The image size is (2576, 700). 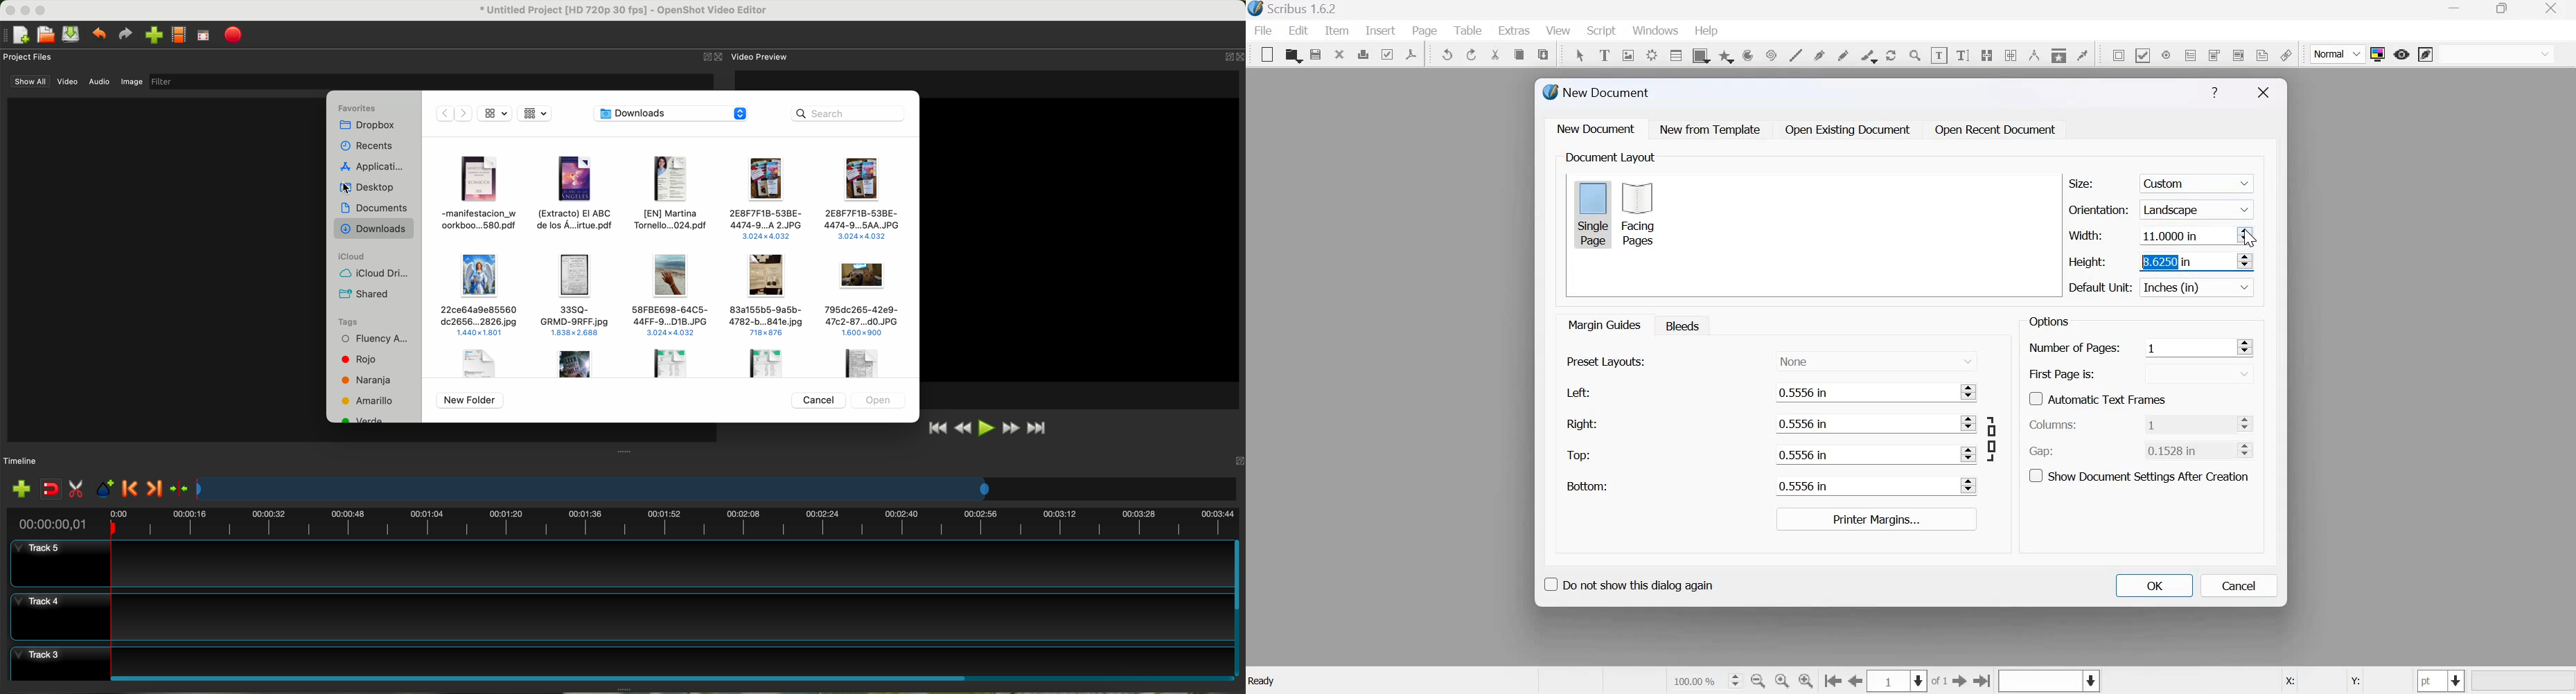 I want to click on close, so click(x=2555, y=8).